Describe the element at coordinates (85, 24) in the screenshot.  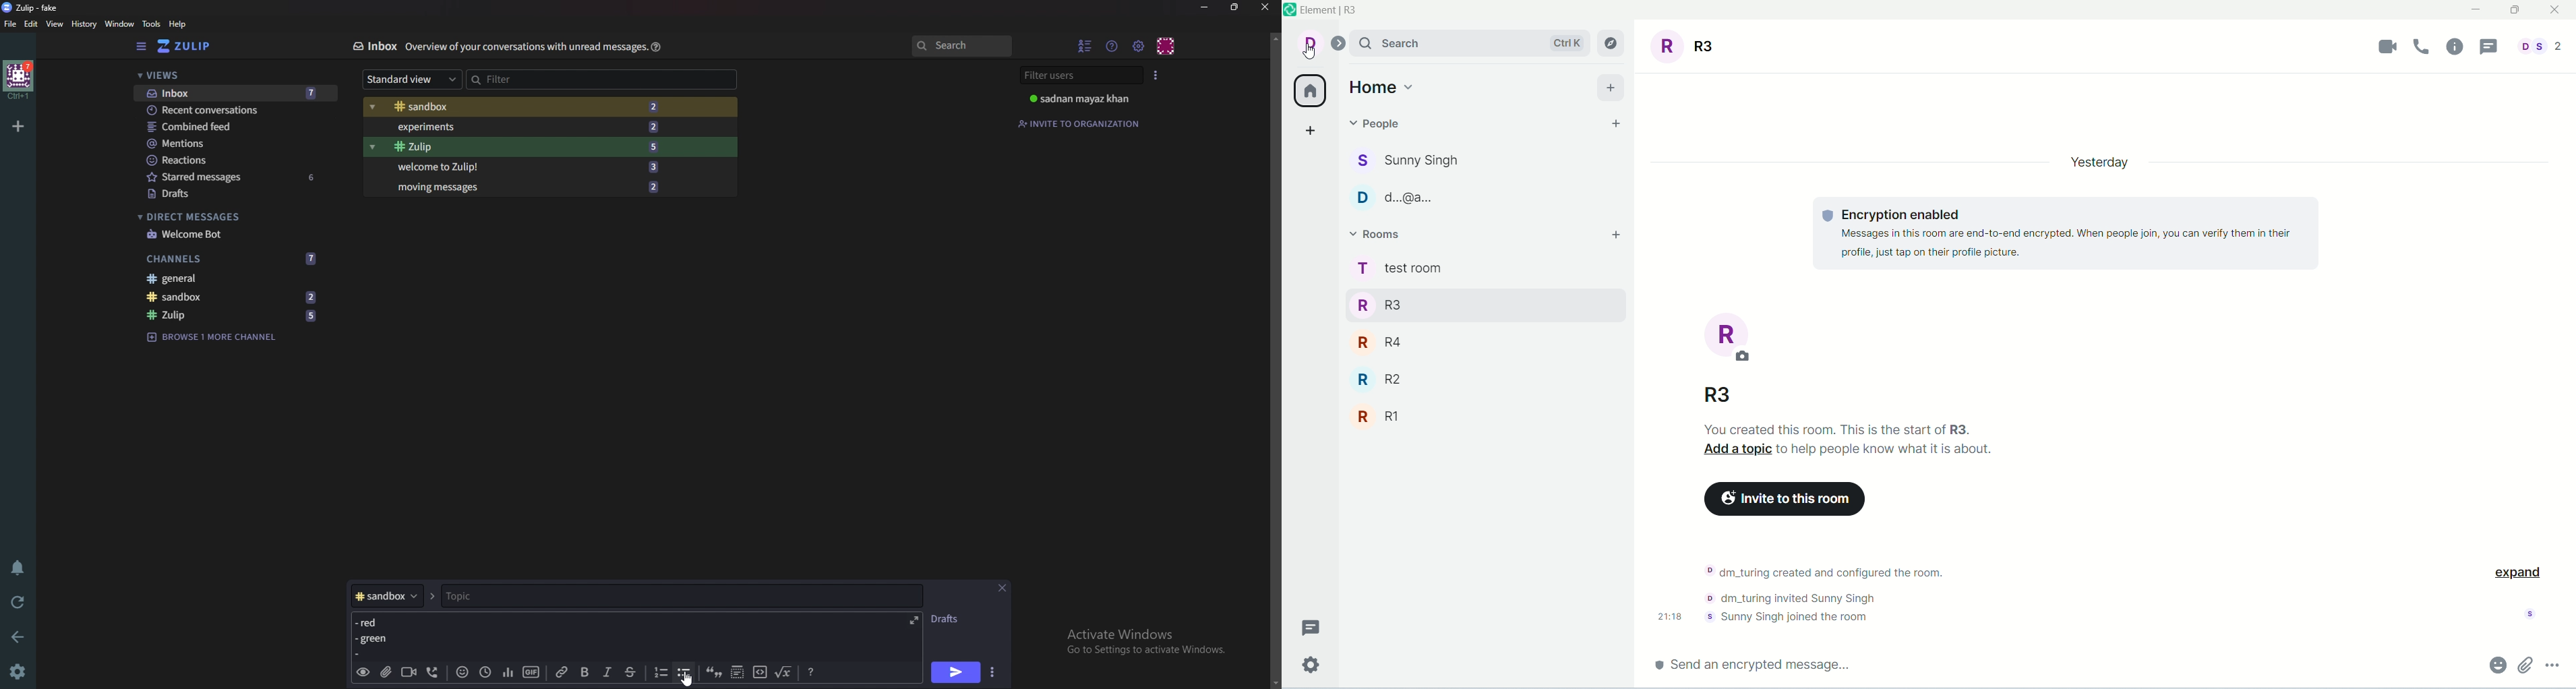
I see `History` at that location.